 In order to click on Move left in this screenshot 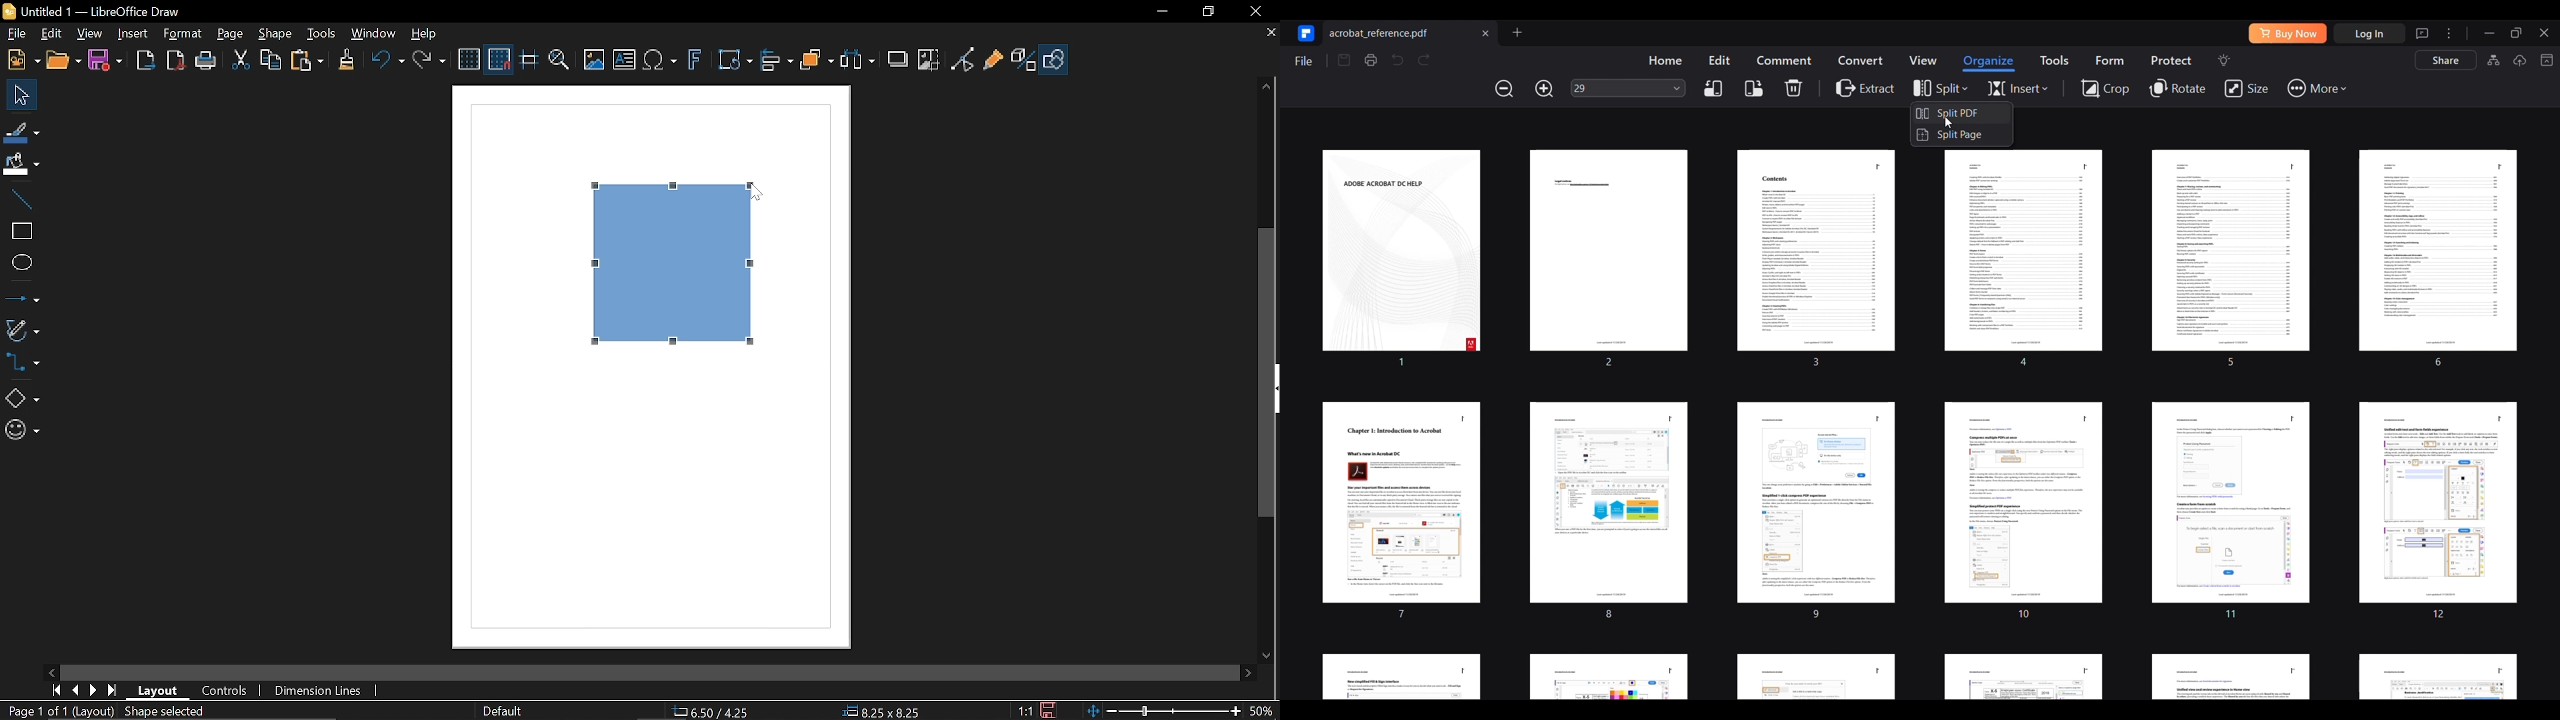, I will do `click(49, 669)`.